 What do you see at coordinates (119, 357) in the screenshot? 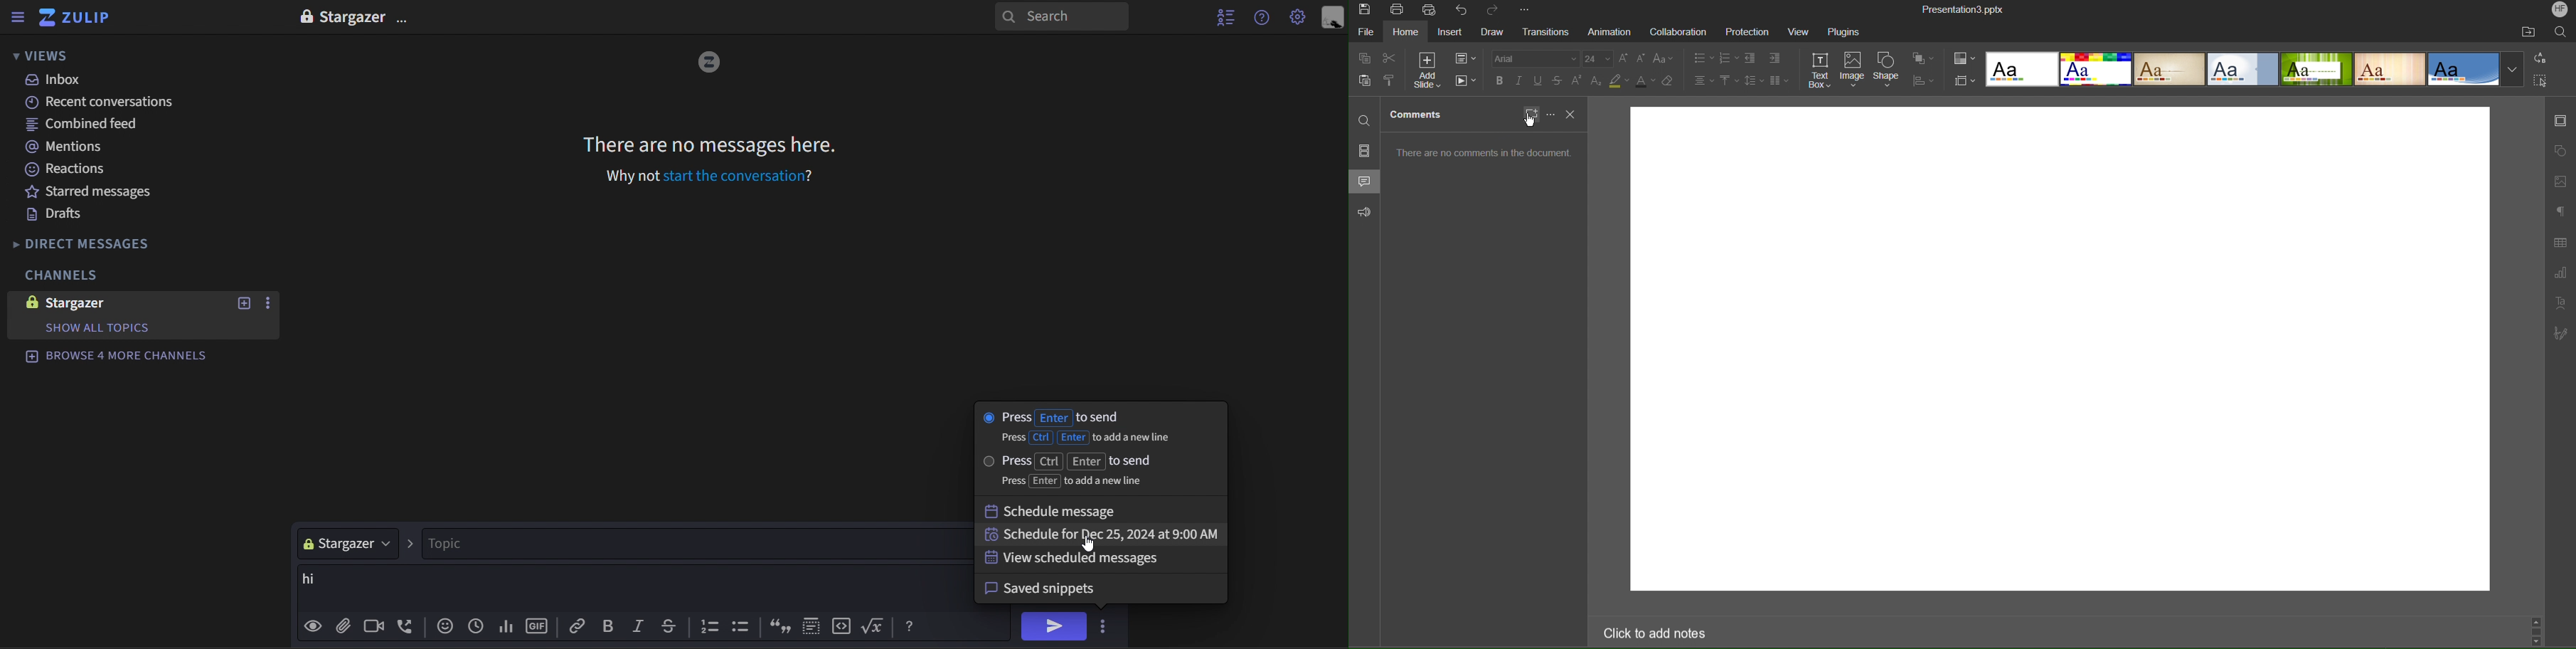
I see `browse 4 more channels` at bounding box center [119, 357].